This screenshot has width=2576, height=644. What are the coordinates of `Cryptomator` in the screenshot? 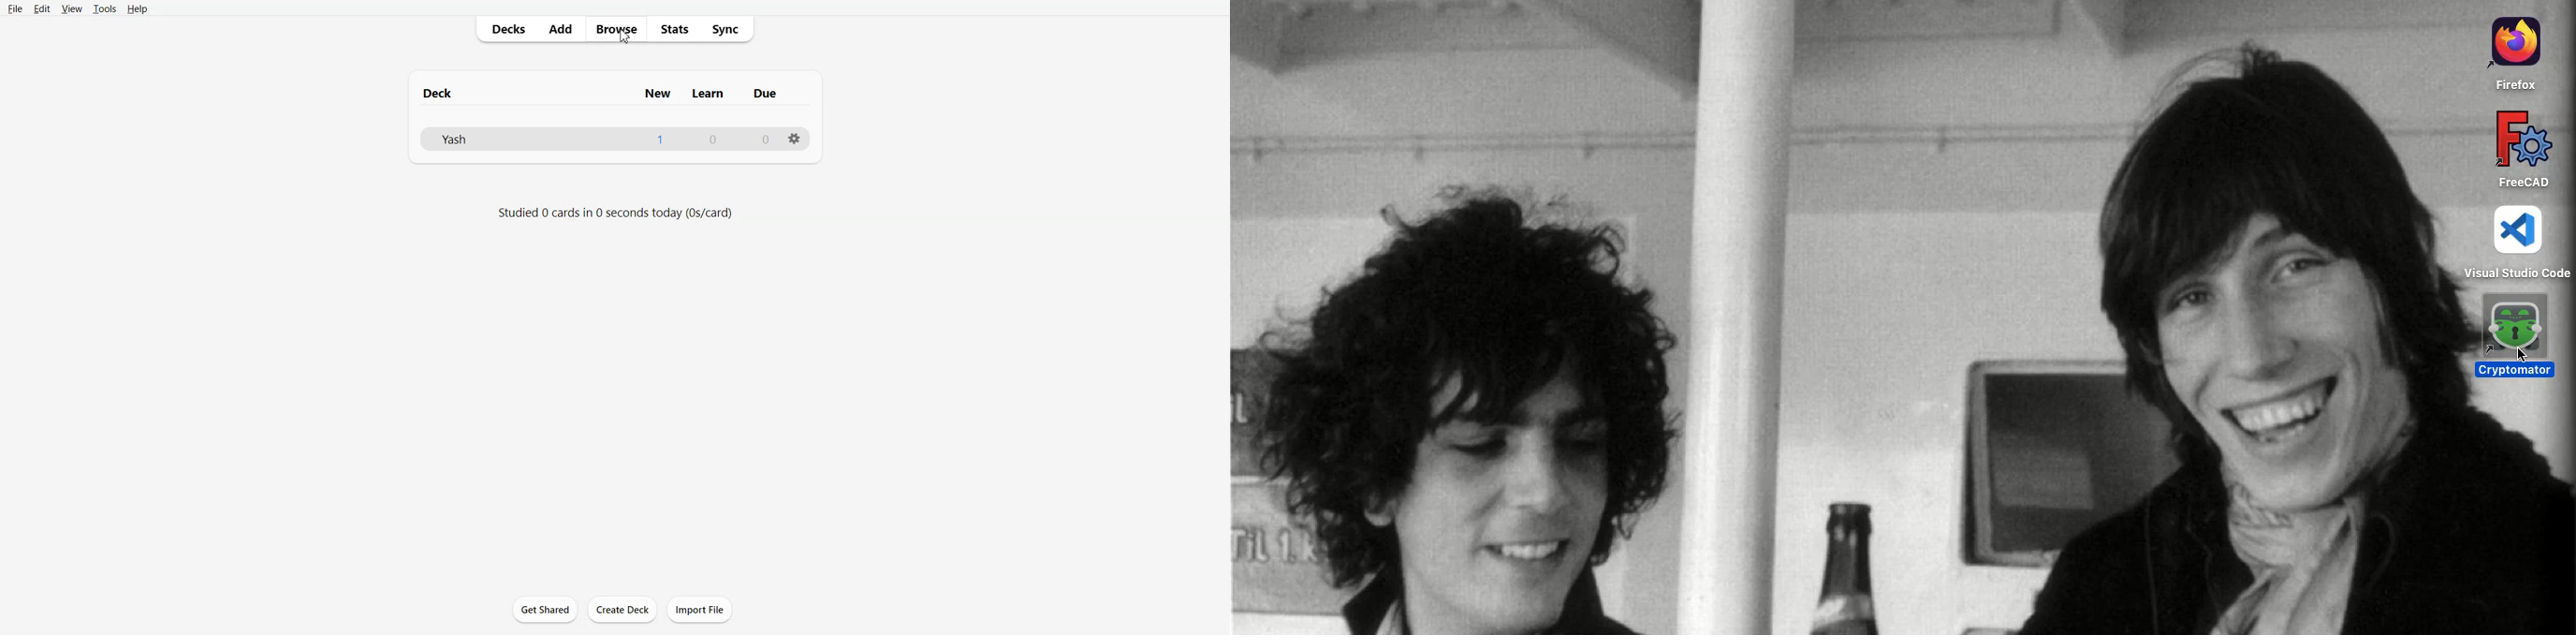 It's located at (2516, 335).